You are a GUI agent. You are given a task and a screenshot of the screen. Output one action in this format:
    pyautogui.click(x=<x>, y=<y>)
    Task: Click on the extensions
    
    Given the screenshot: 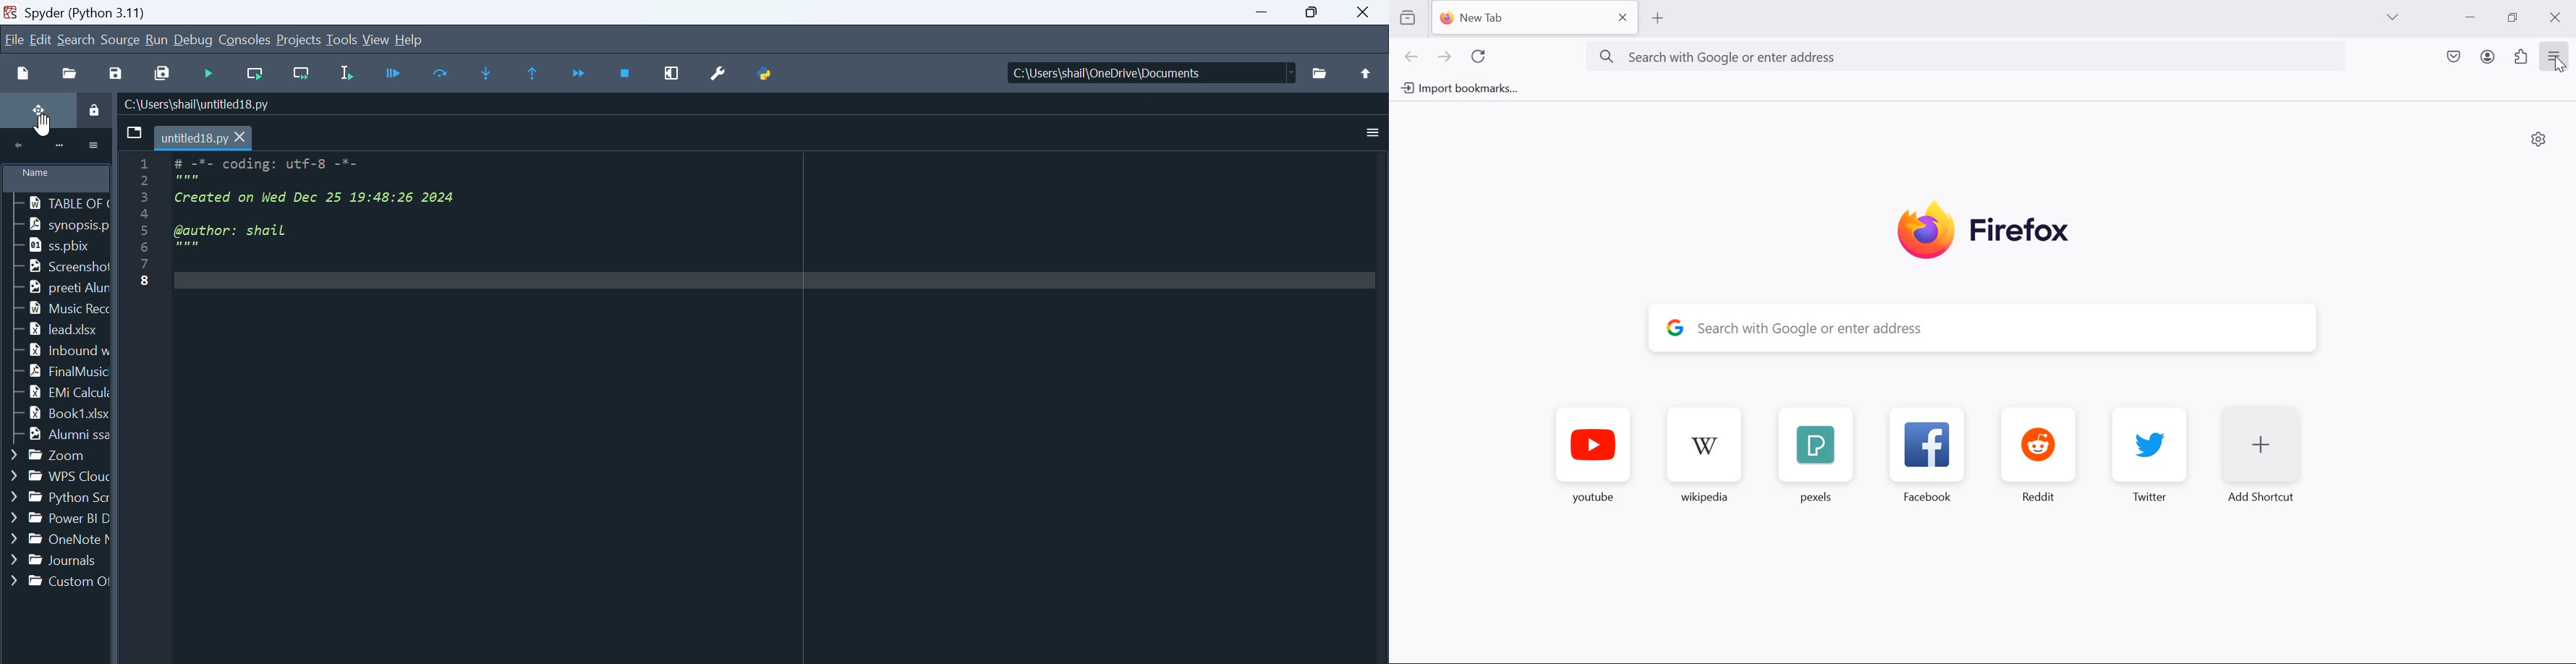 What is the action you would take?
    pyautogui.click(x=2522, y=56)
    